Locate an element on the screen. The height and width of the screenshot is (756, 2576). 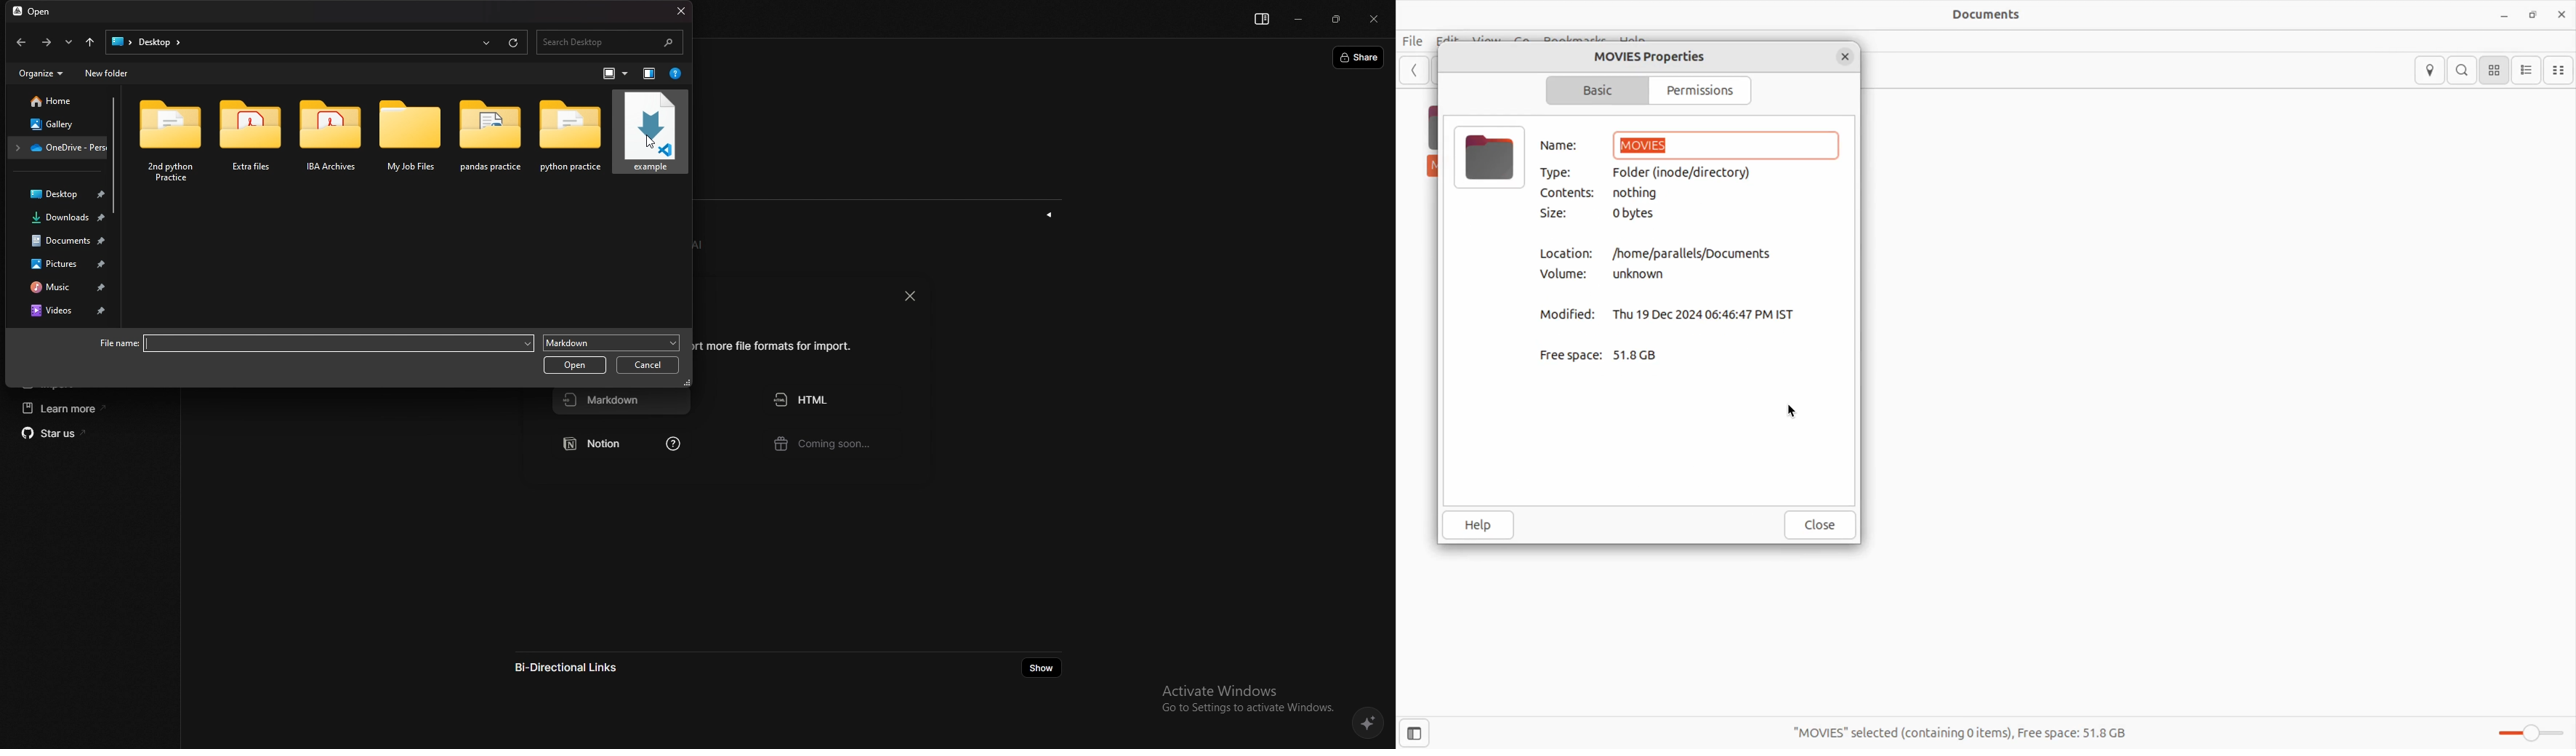
show sidebar is located at coordinates (1261, 20).